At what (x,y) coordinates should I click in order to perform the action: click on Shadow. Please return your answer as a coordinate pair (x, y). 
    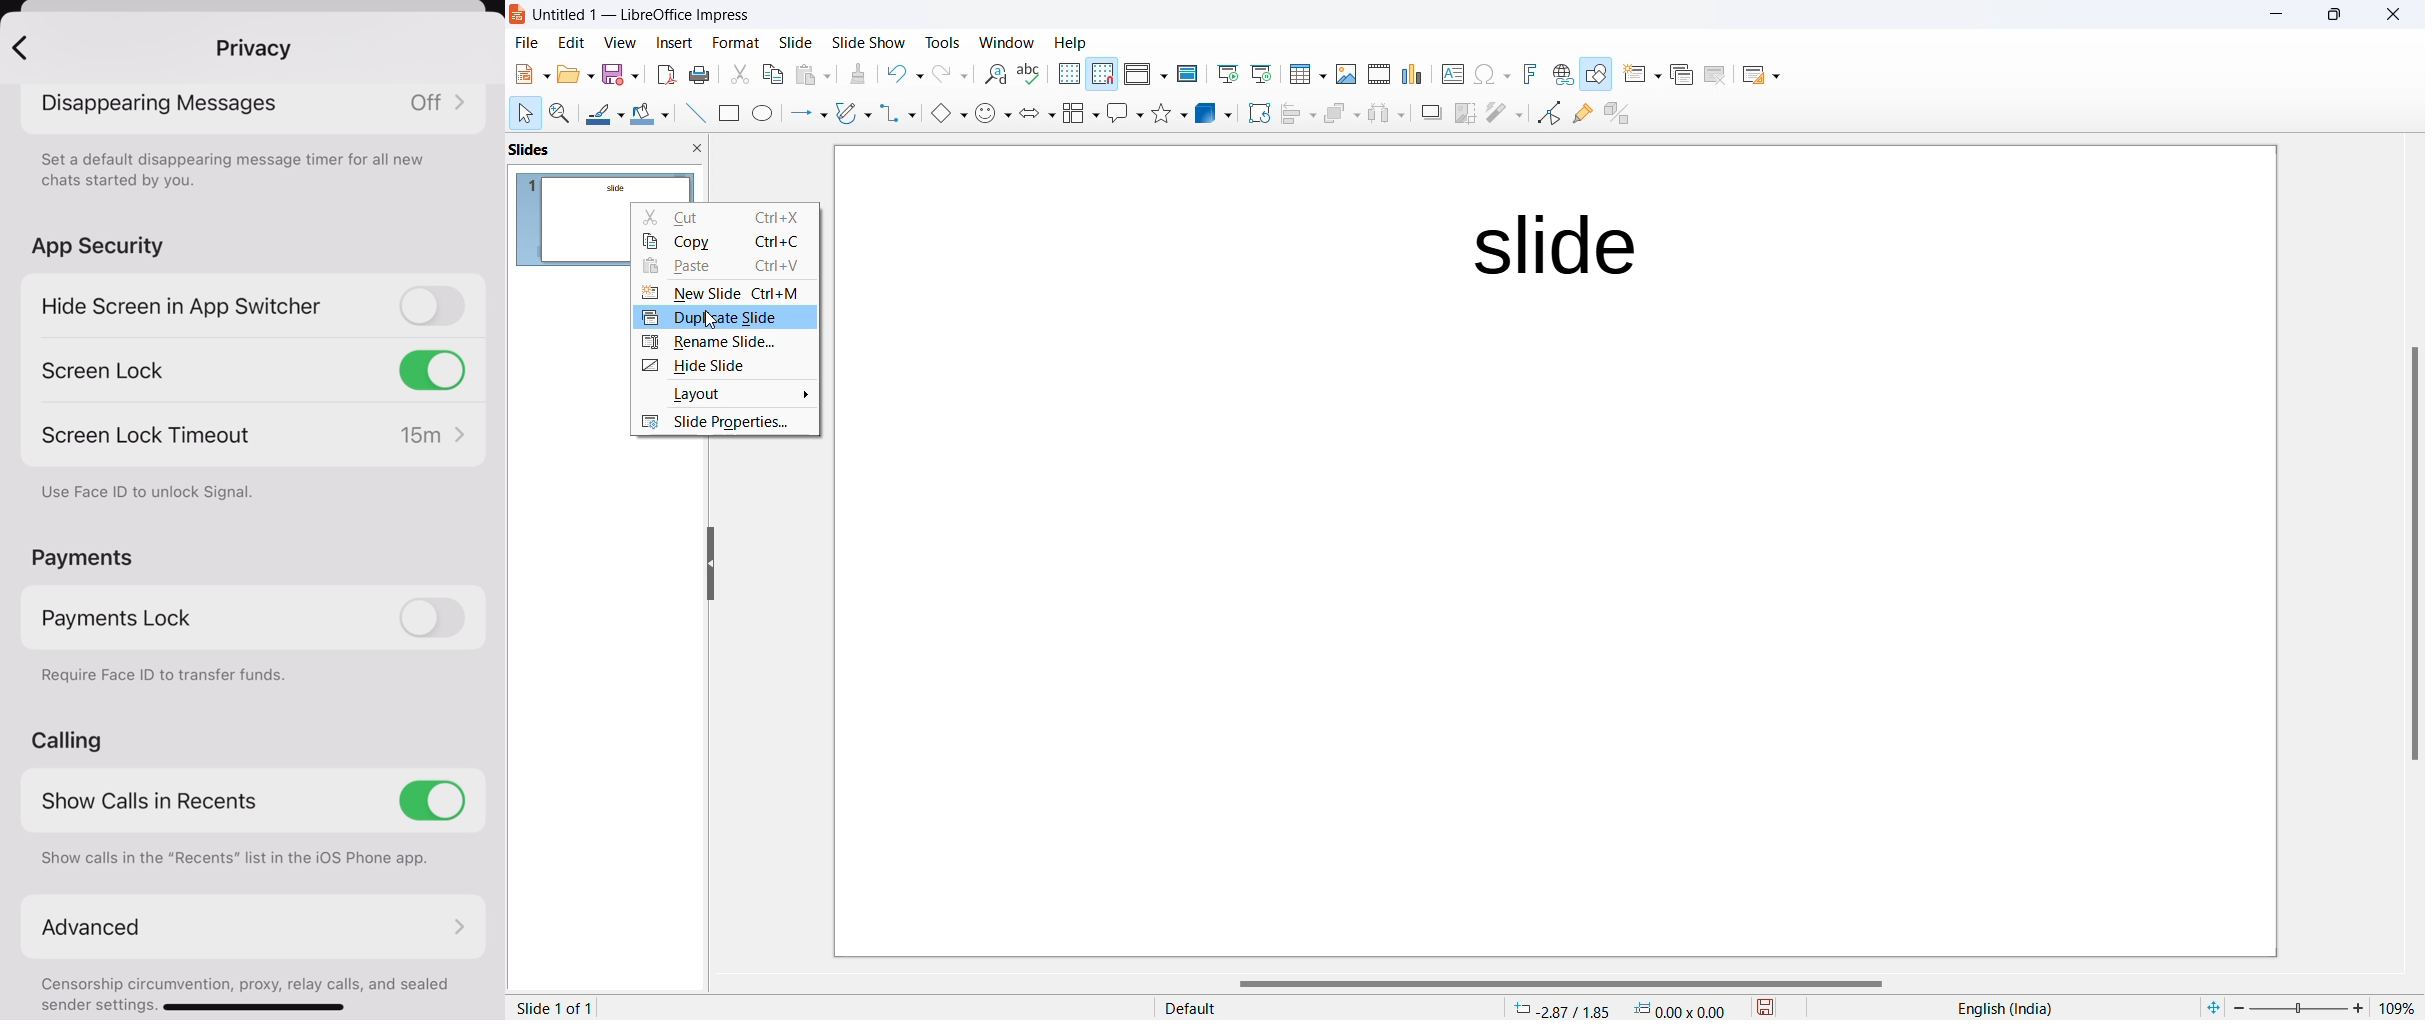
    Looking at the image, I should click on (1424, 114).